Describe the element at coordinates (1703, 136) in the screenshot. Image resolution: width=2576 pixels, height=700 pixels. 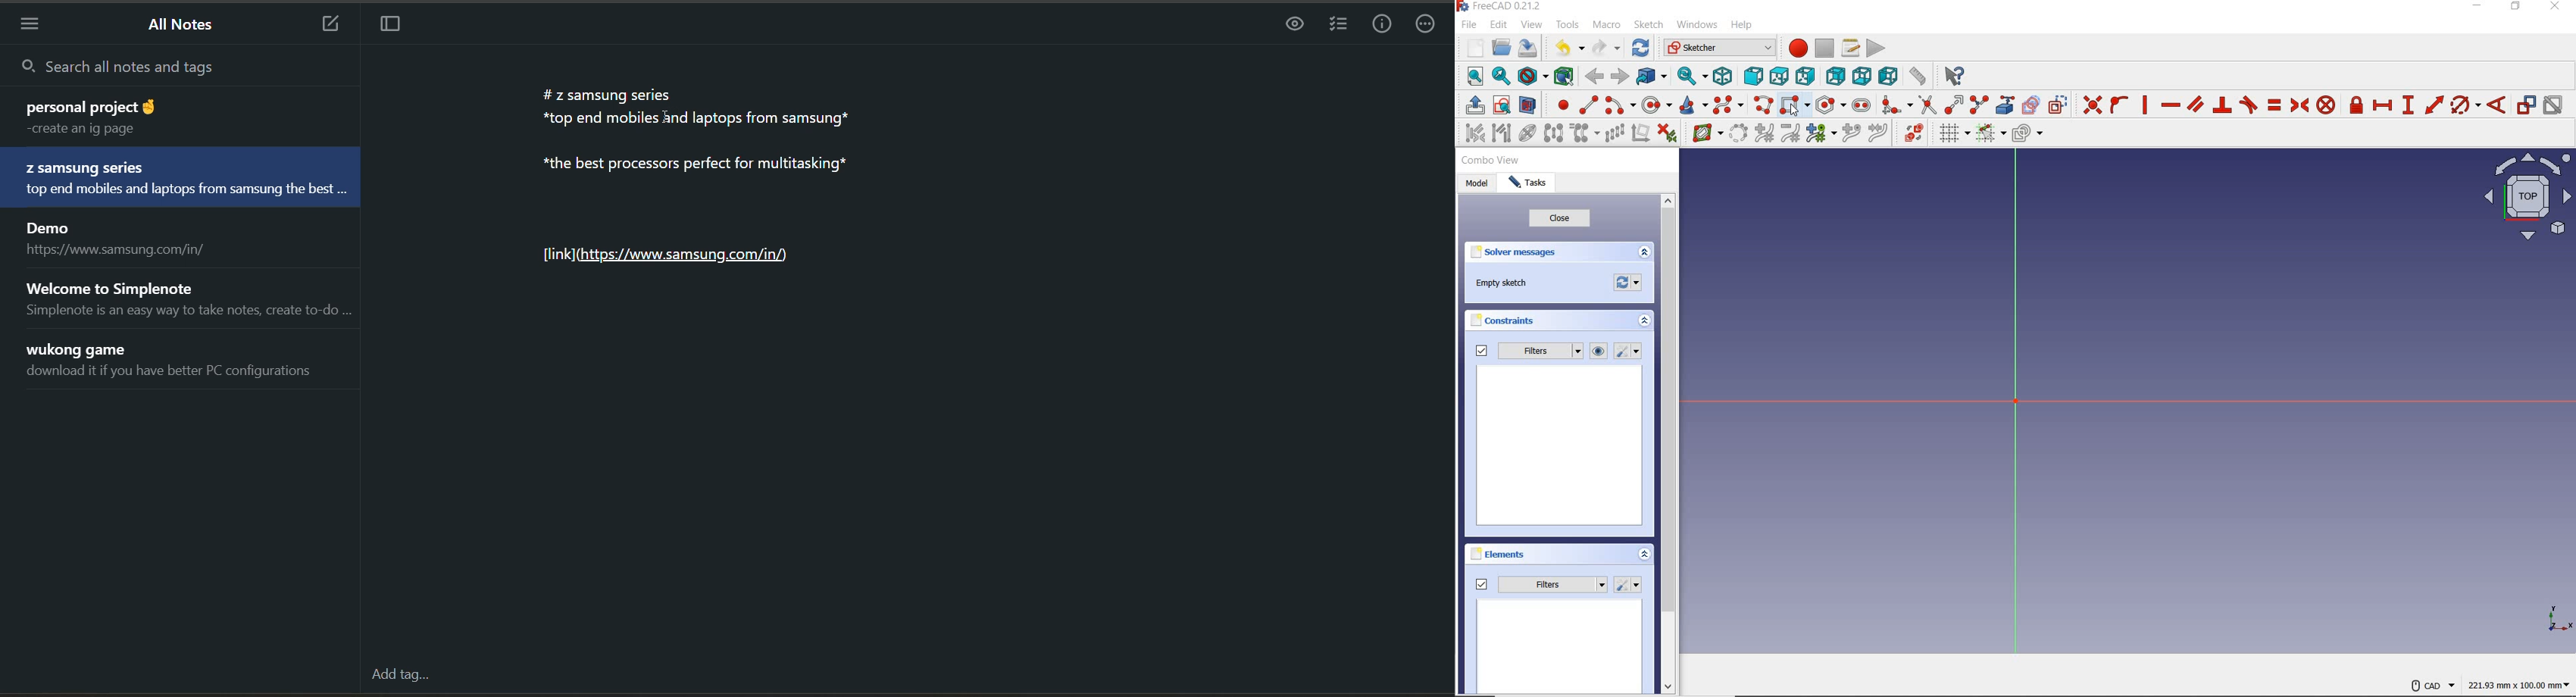
I see `show/hide b-splineinformation layer` at that location.